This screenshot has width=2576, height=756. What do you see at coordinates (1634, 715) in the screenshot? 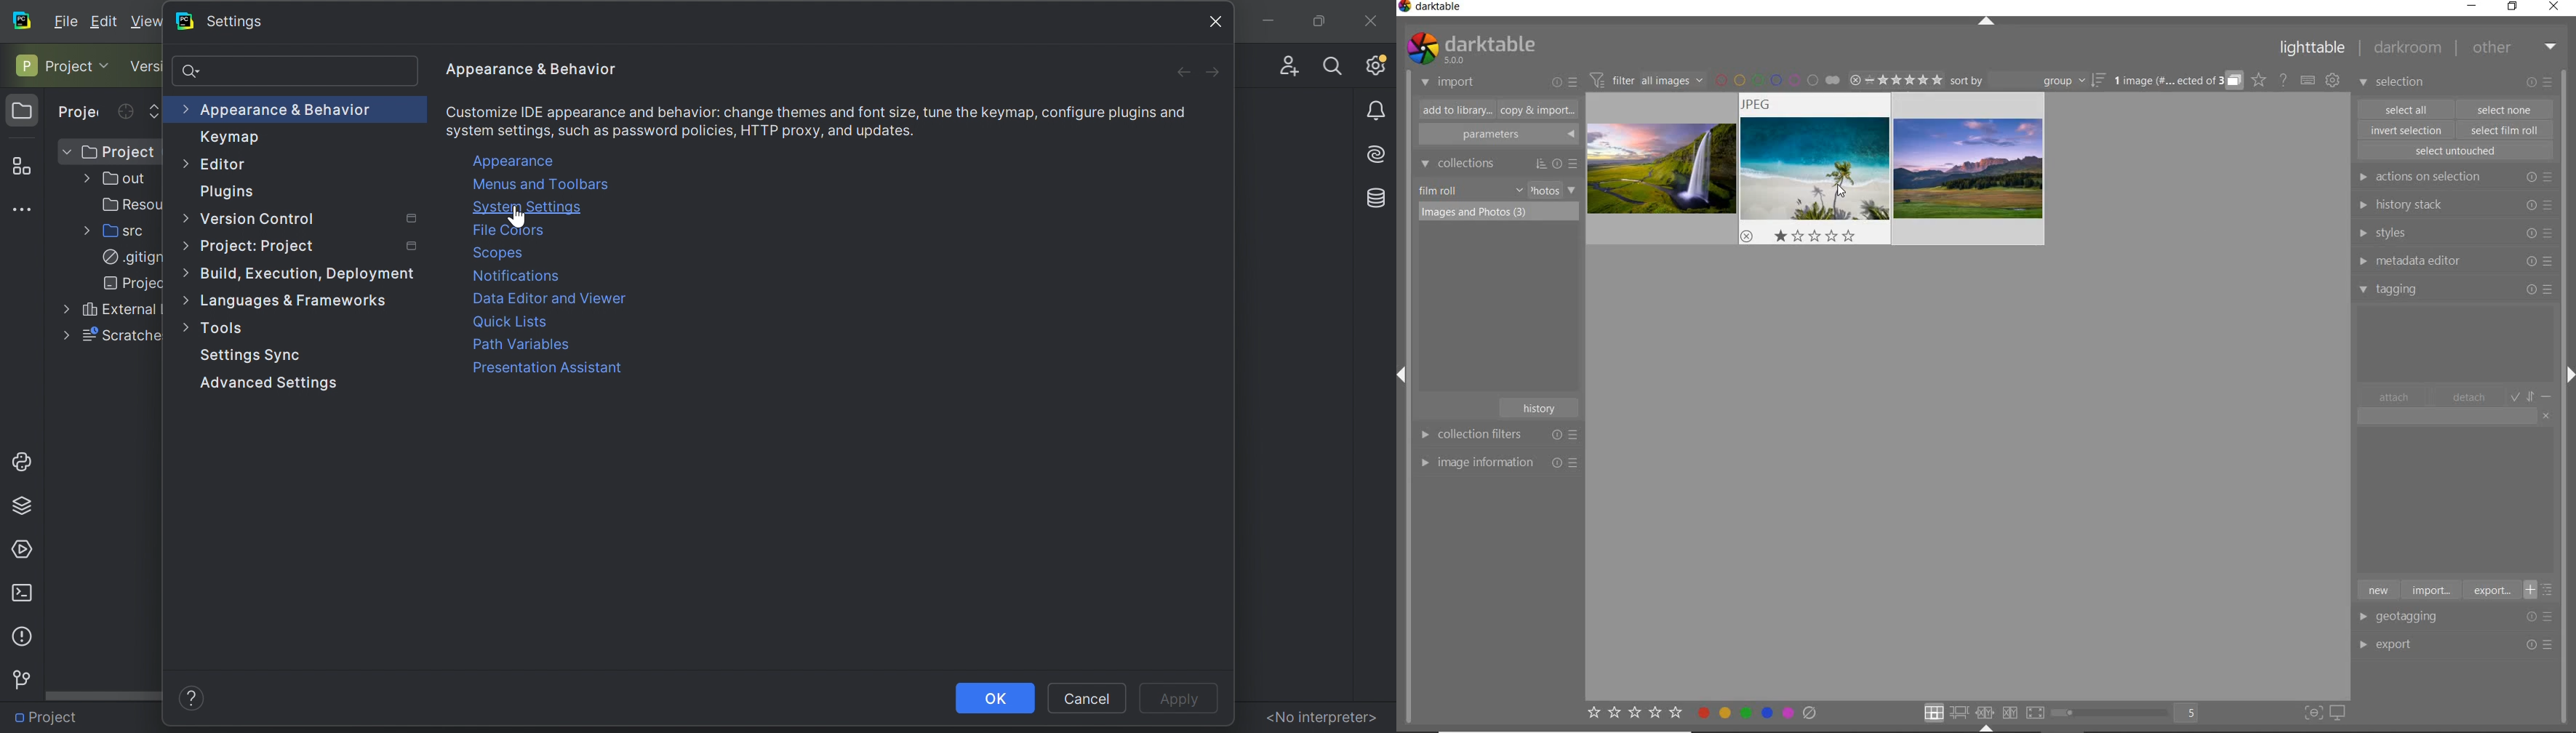
I see `set star rating for selected images` at bounding box center [1634, 715].